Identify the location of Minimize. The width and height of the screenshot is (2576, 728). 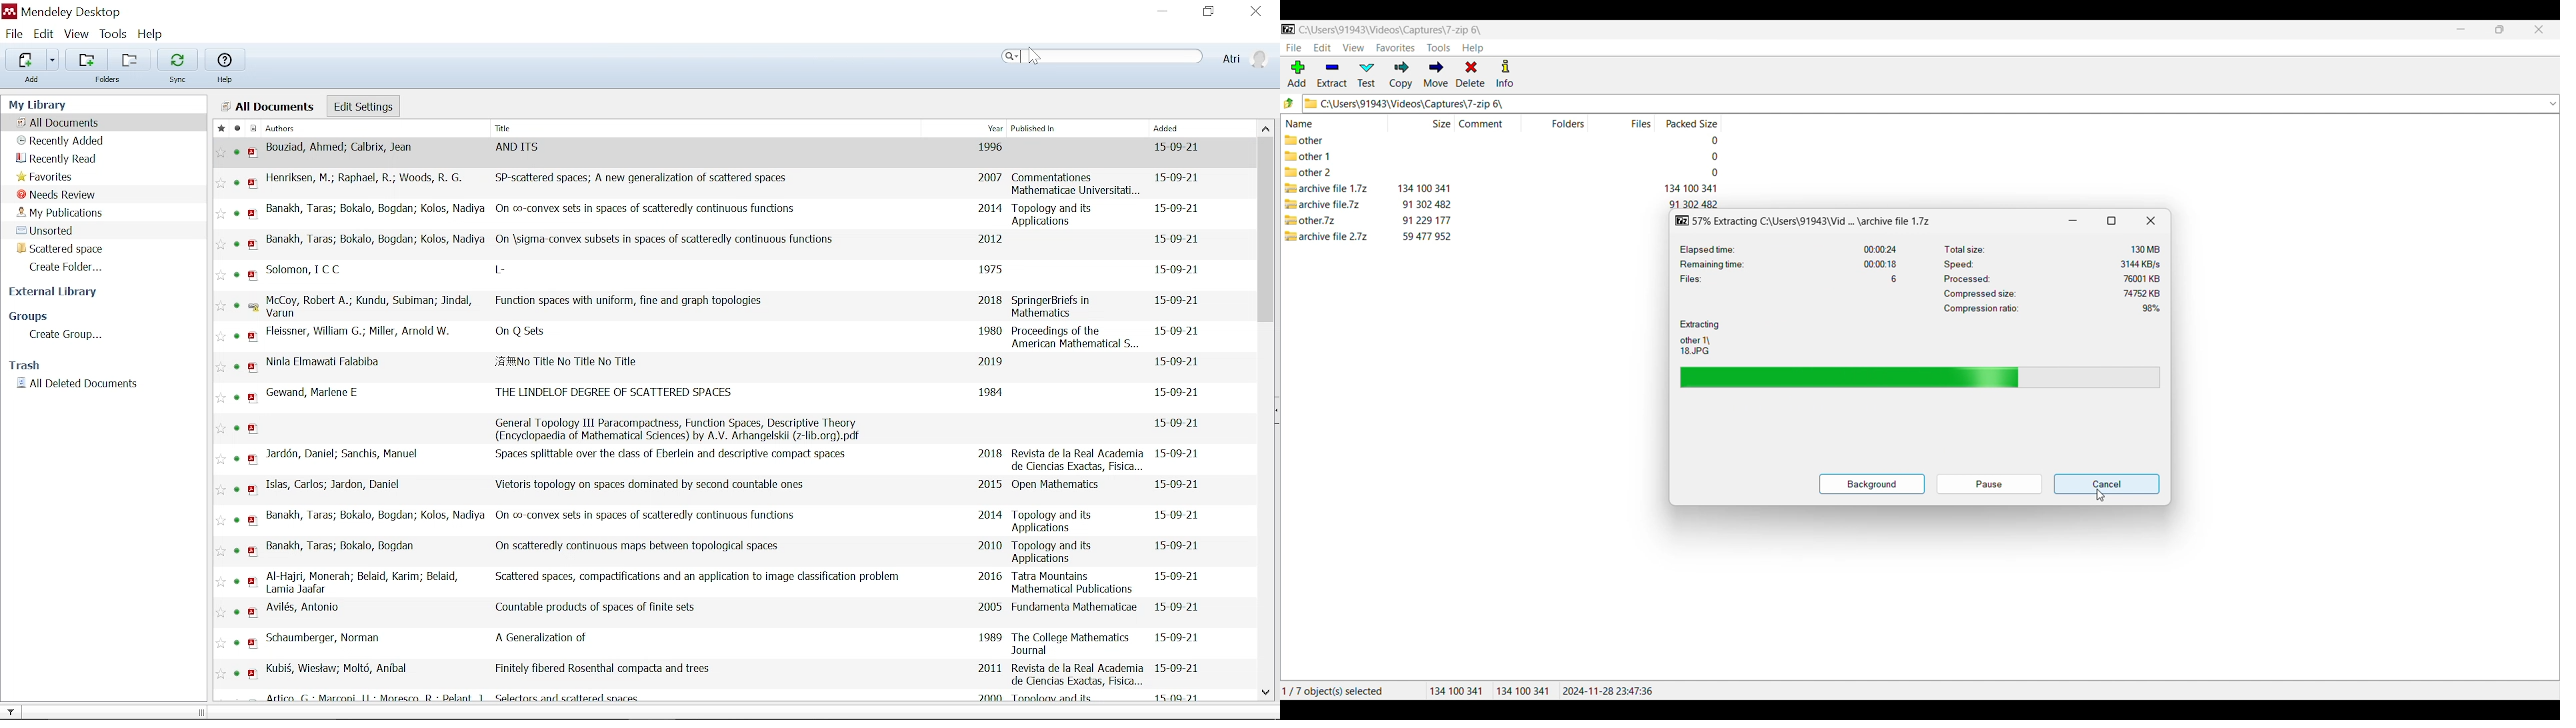
(1158, 10).